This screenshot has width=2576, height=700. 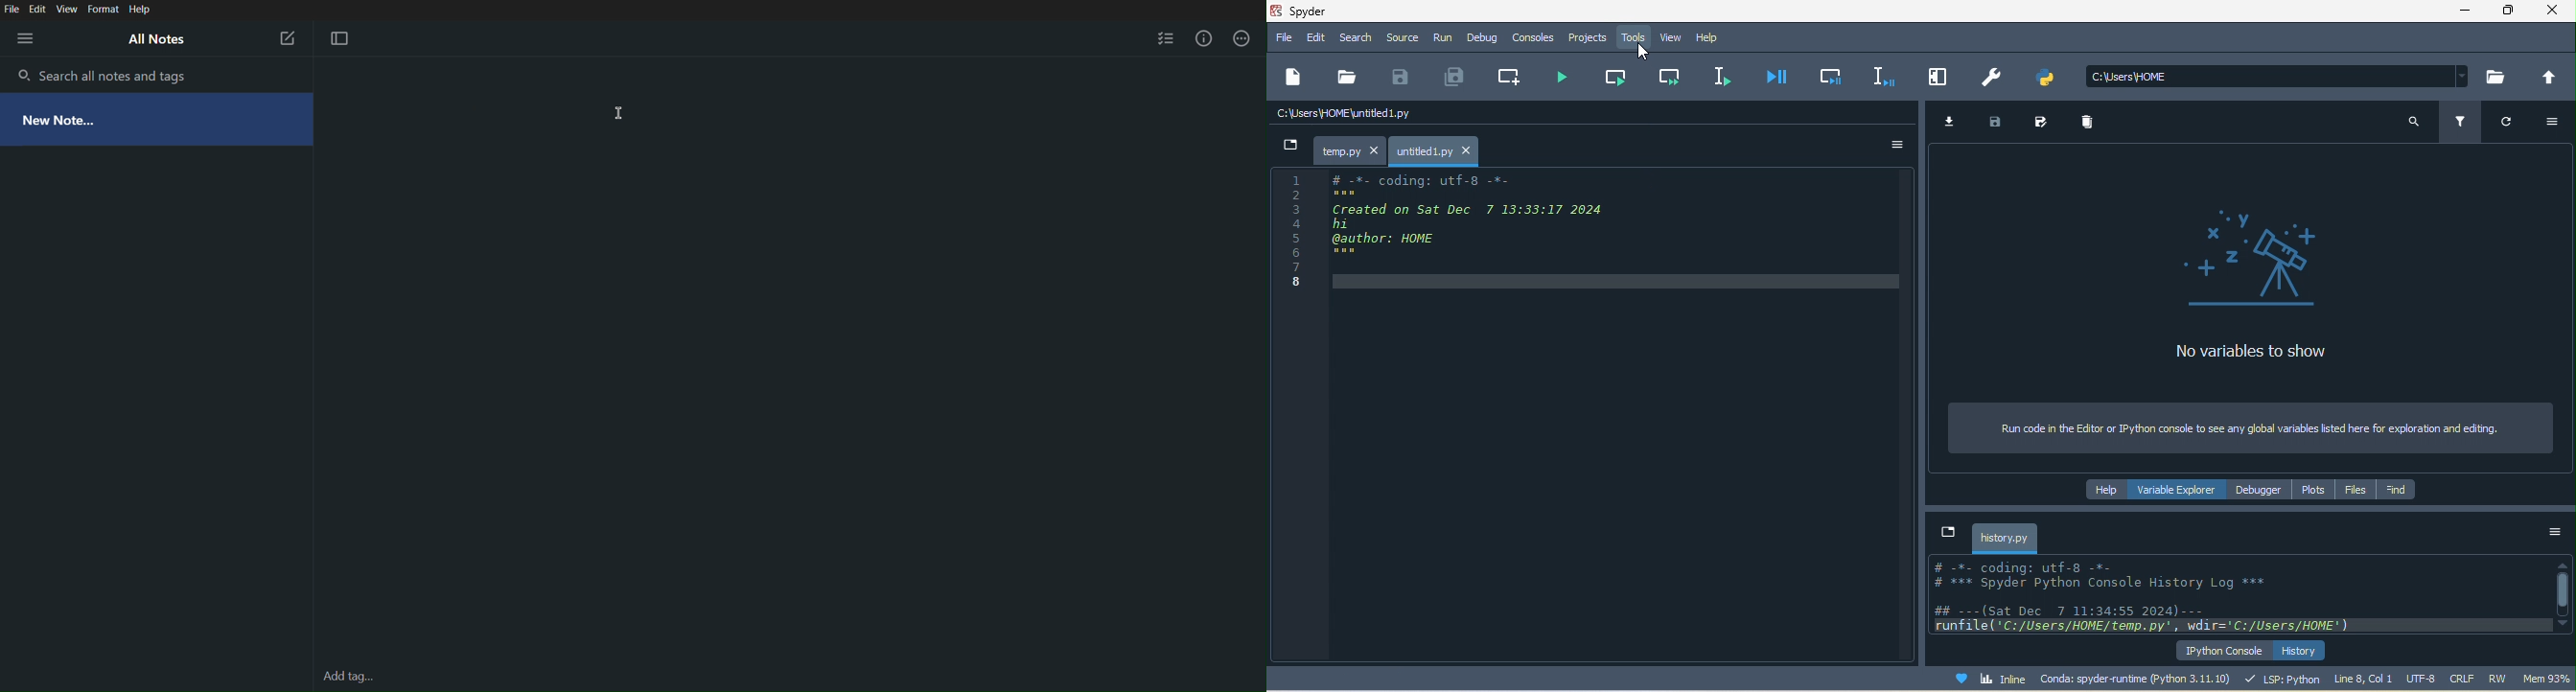 I want to click on run, so click(x=1443, y=38).